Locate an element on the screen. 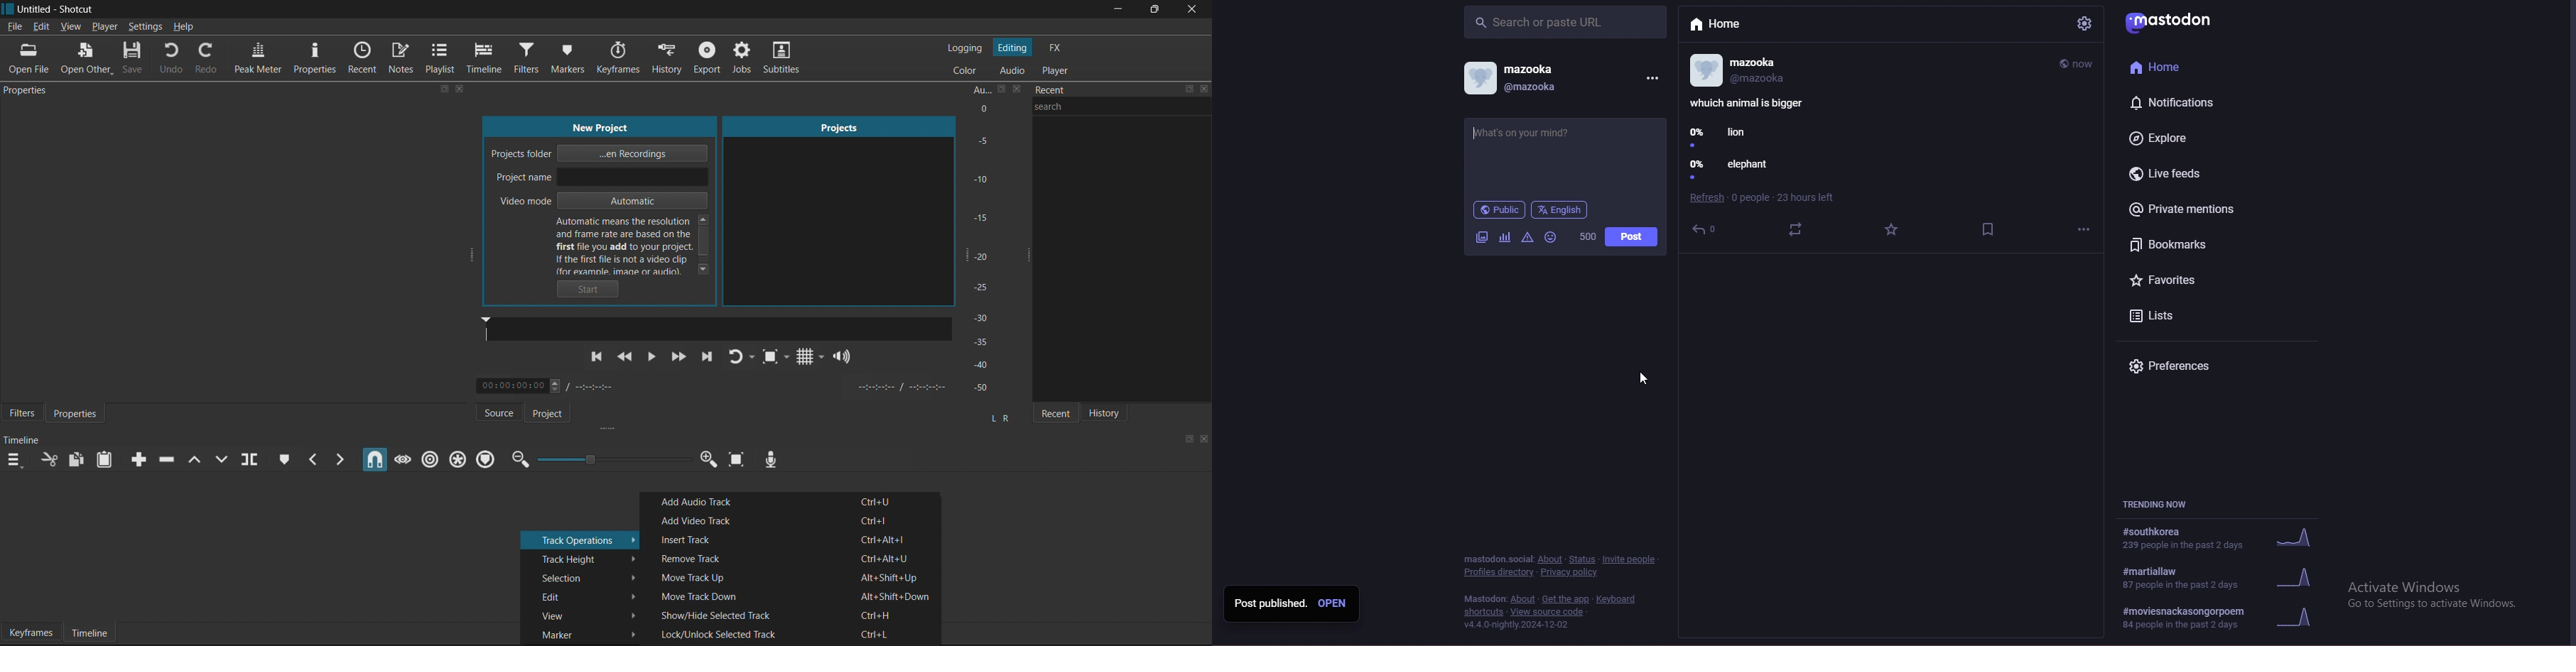 This screenshot has height=672, width=2576. language is located at coordinates (1559, 209).